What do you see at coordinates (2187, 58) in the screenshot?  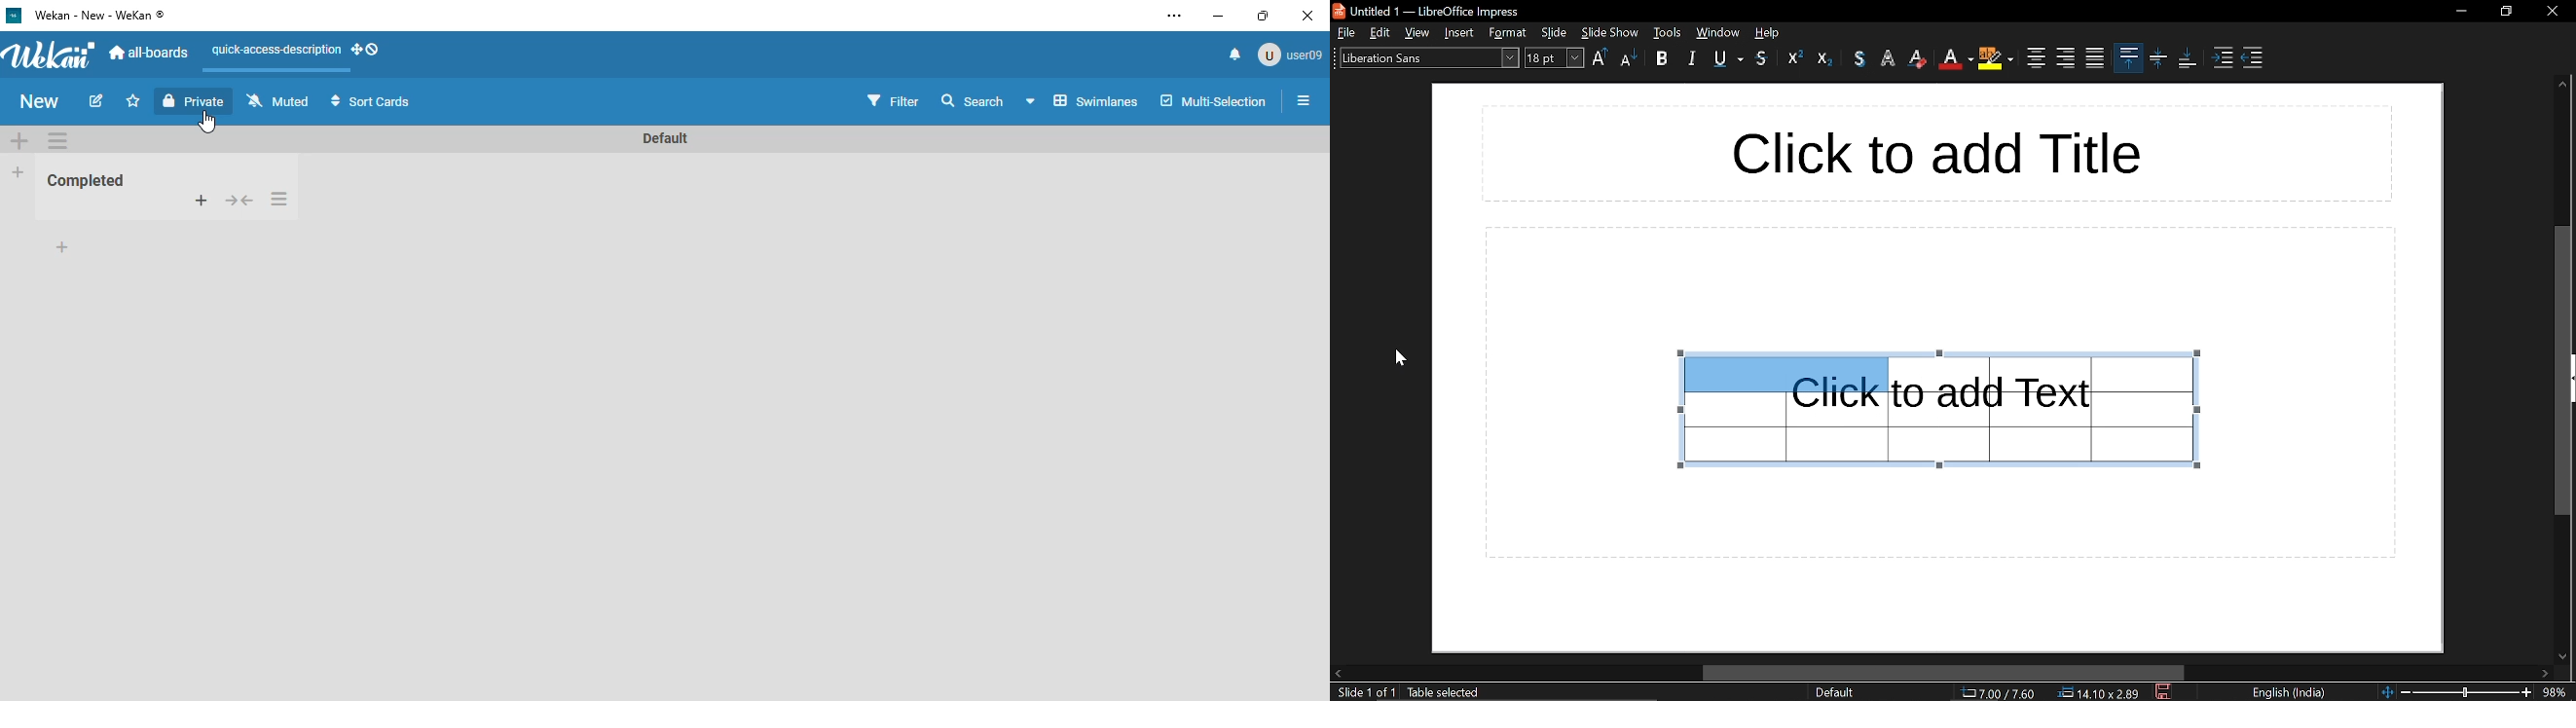 I see `align bottom` at bounding box center [2187, 58].